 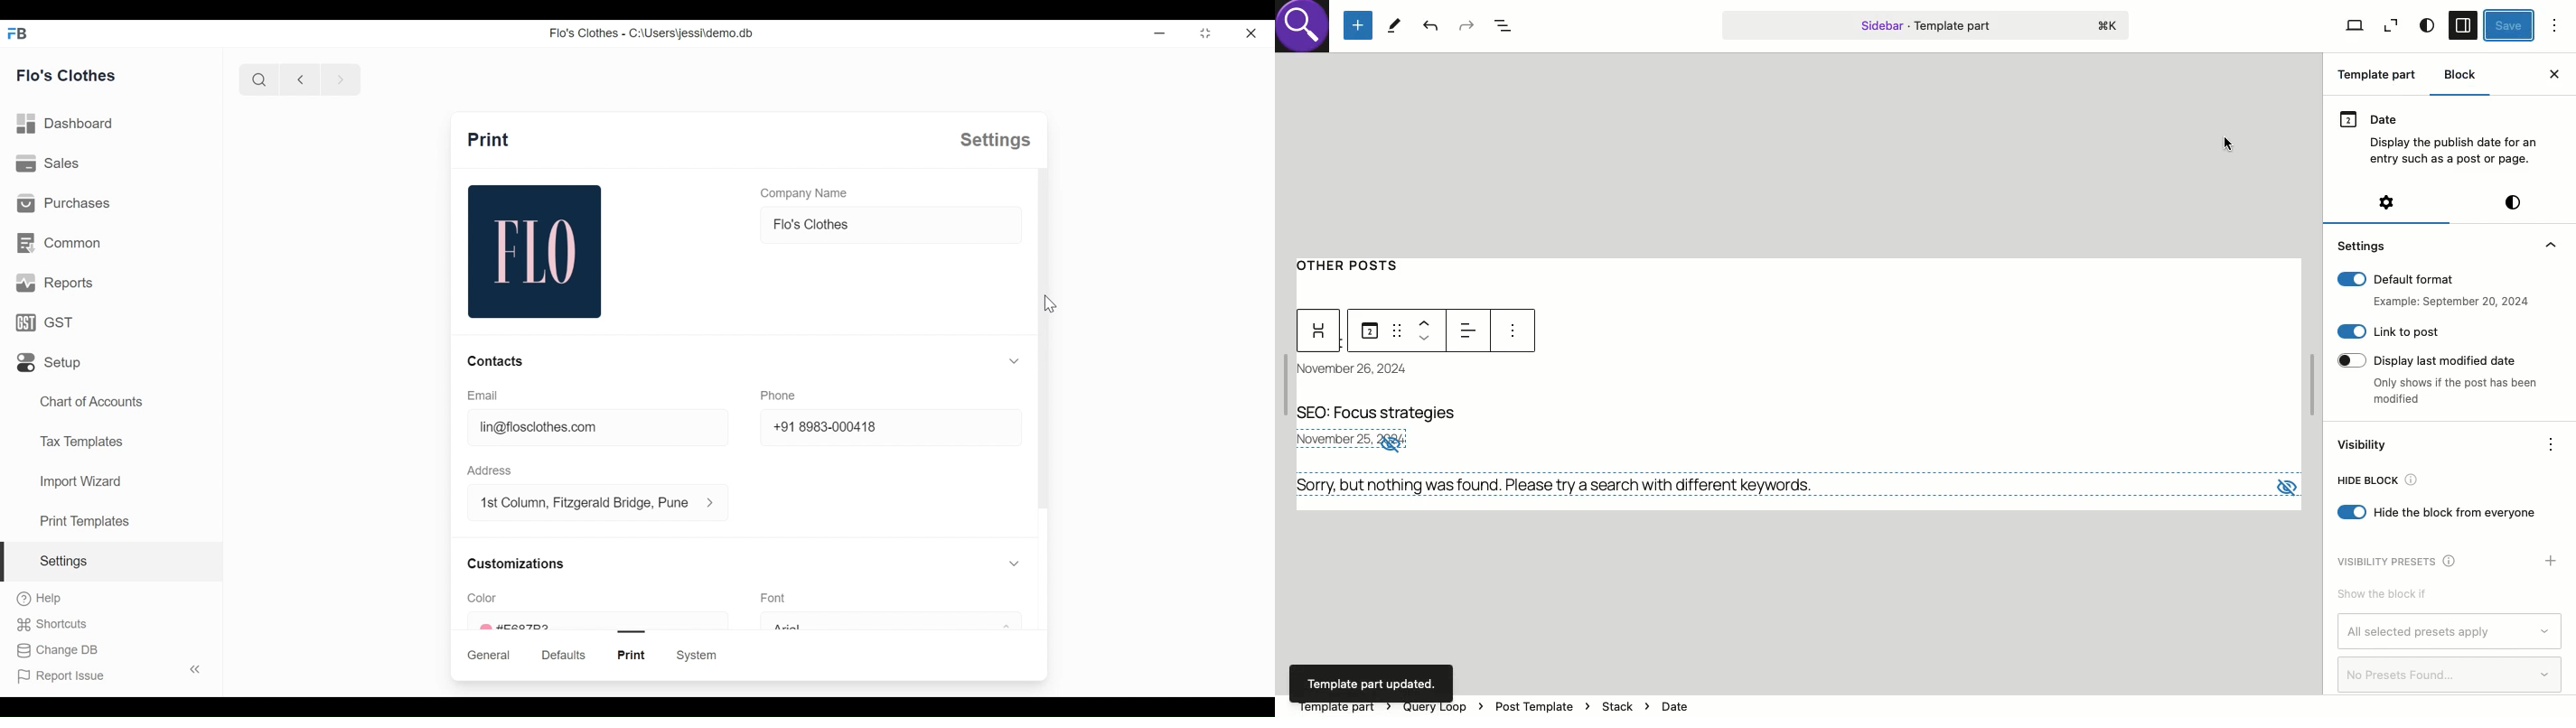 I want to click on print, so click(x=632, y=655).